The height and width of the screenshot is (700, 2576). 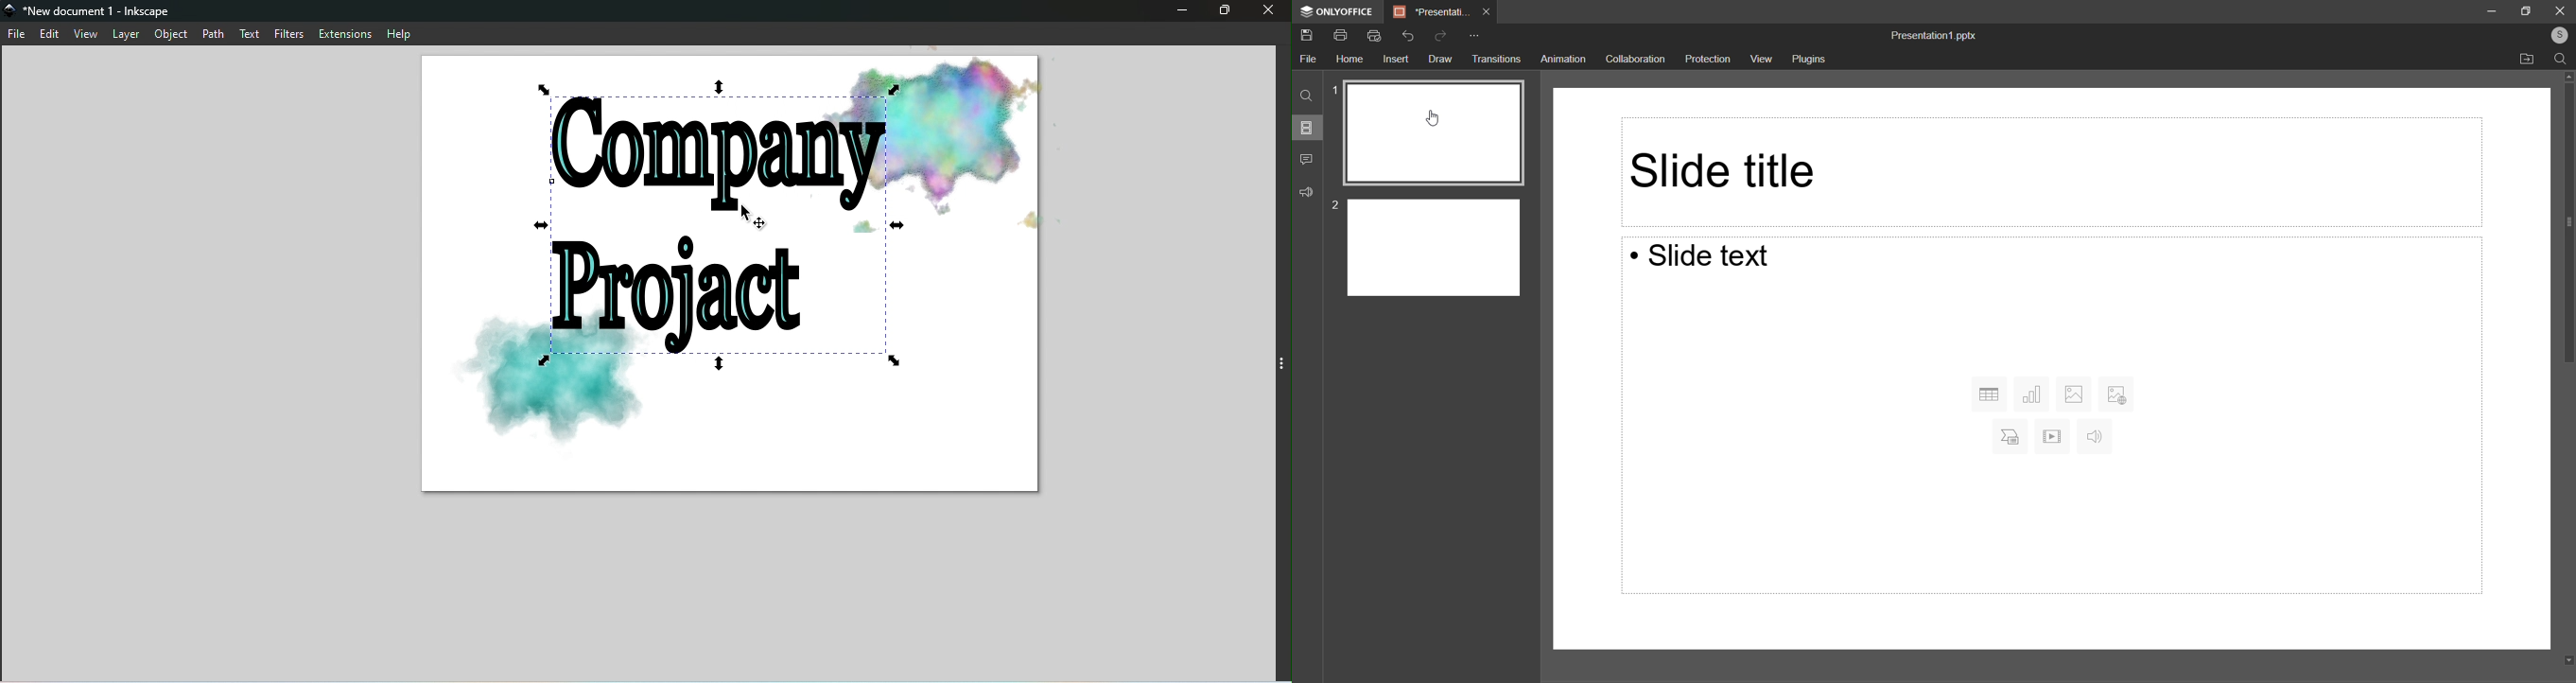 I want to click on Move up, so click(x=2566, y=78).